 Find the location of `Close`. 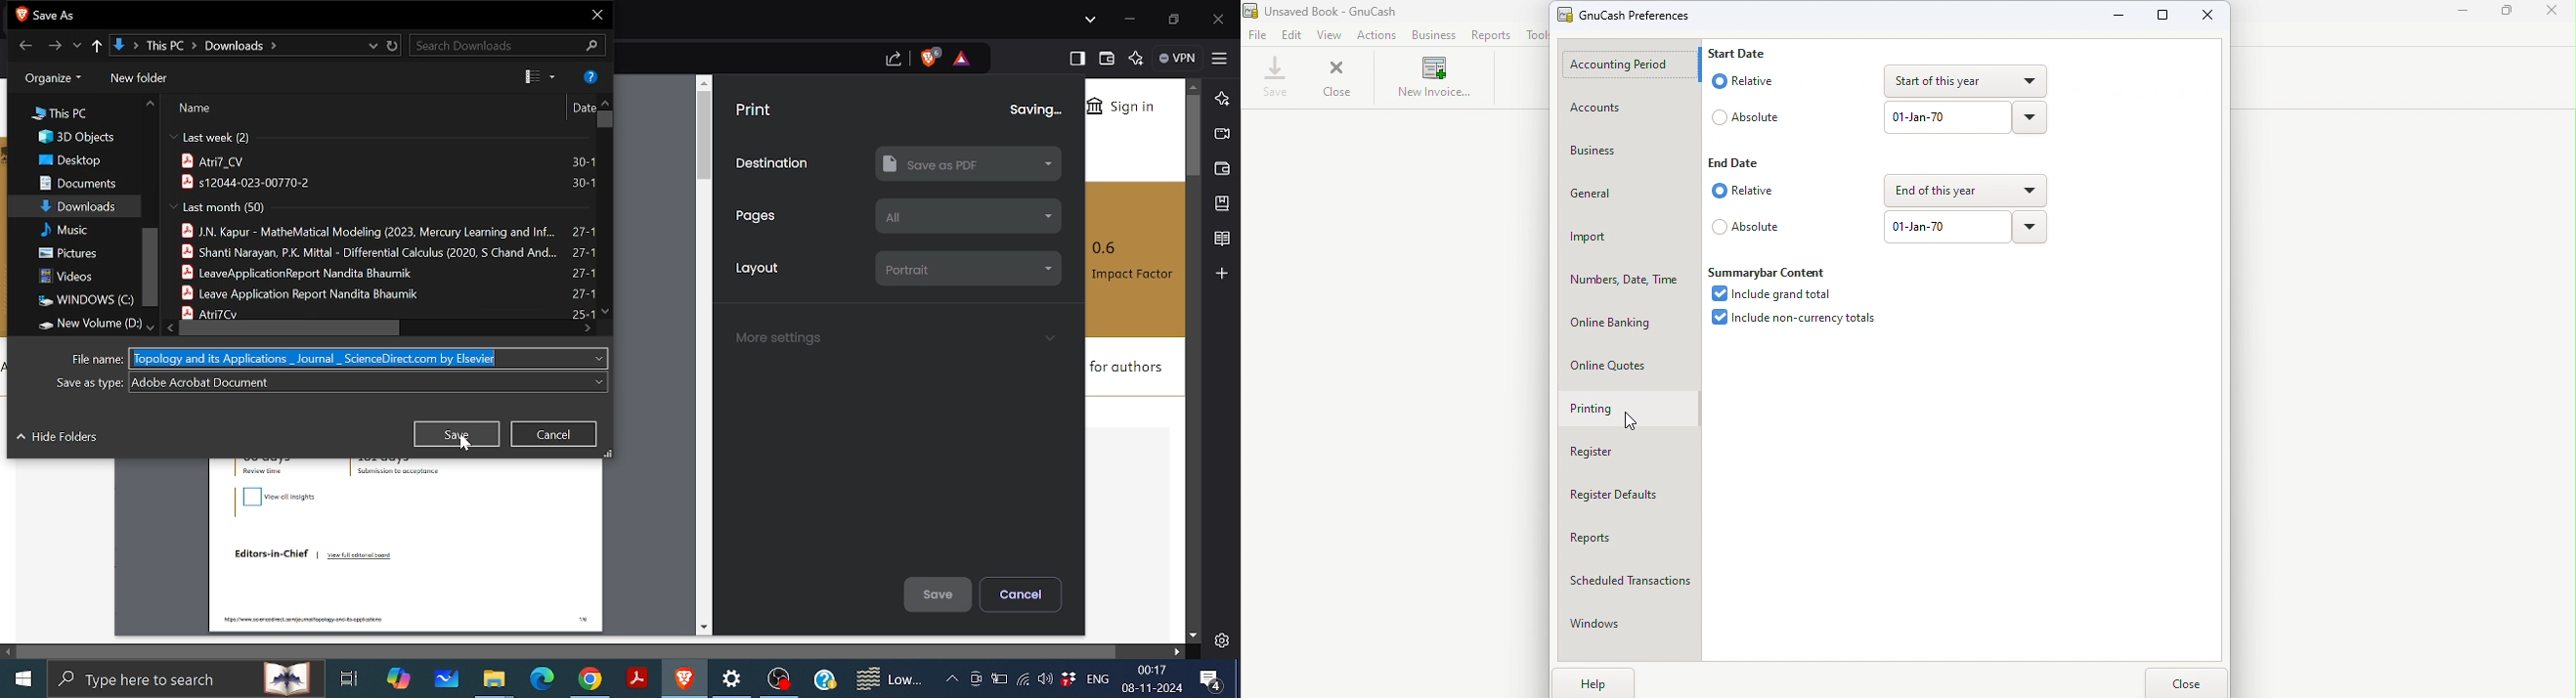

Close is located at coordinates (1338, 81).